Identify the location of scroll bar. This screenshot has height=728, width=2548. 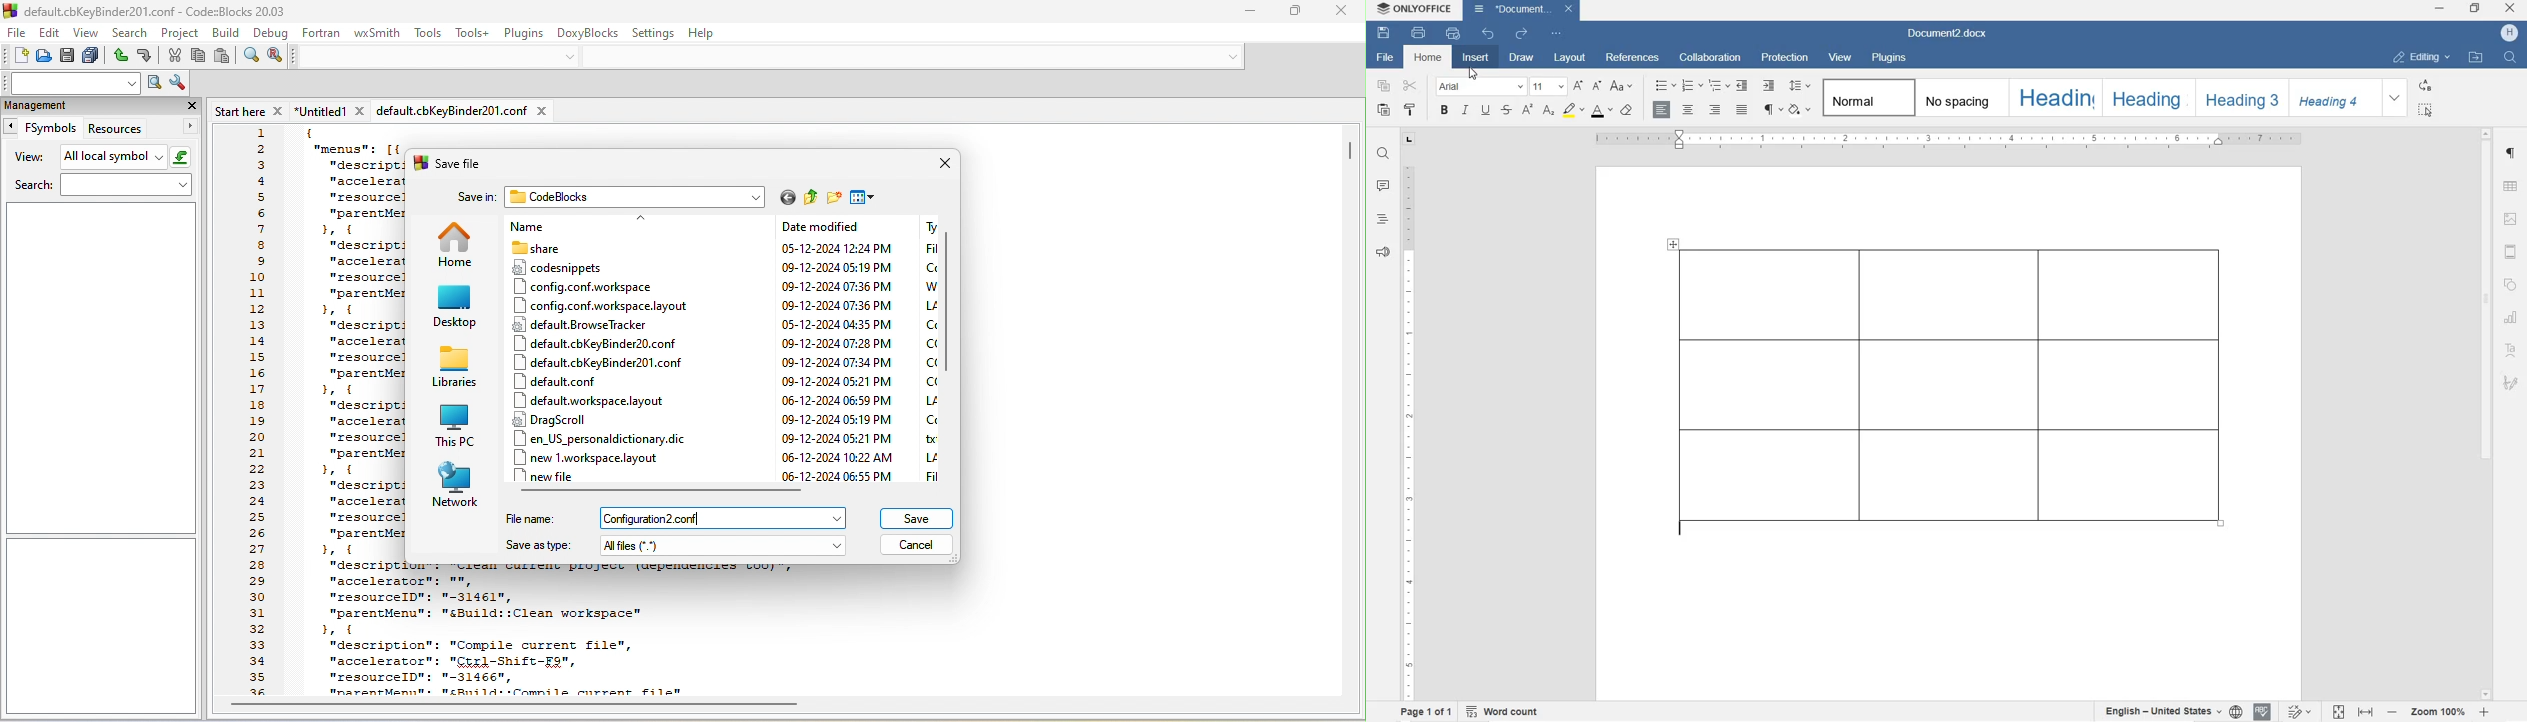
(1351, 152).